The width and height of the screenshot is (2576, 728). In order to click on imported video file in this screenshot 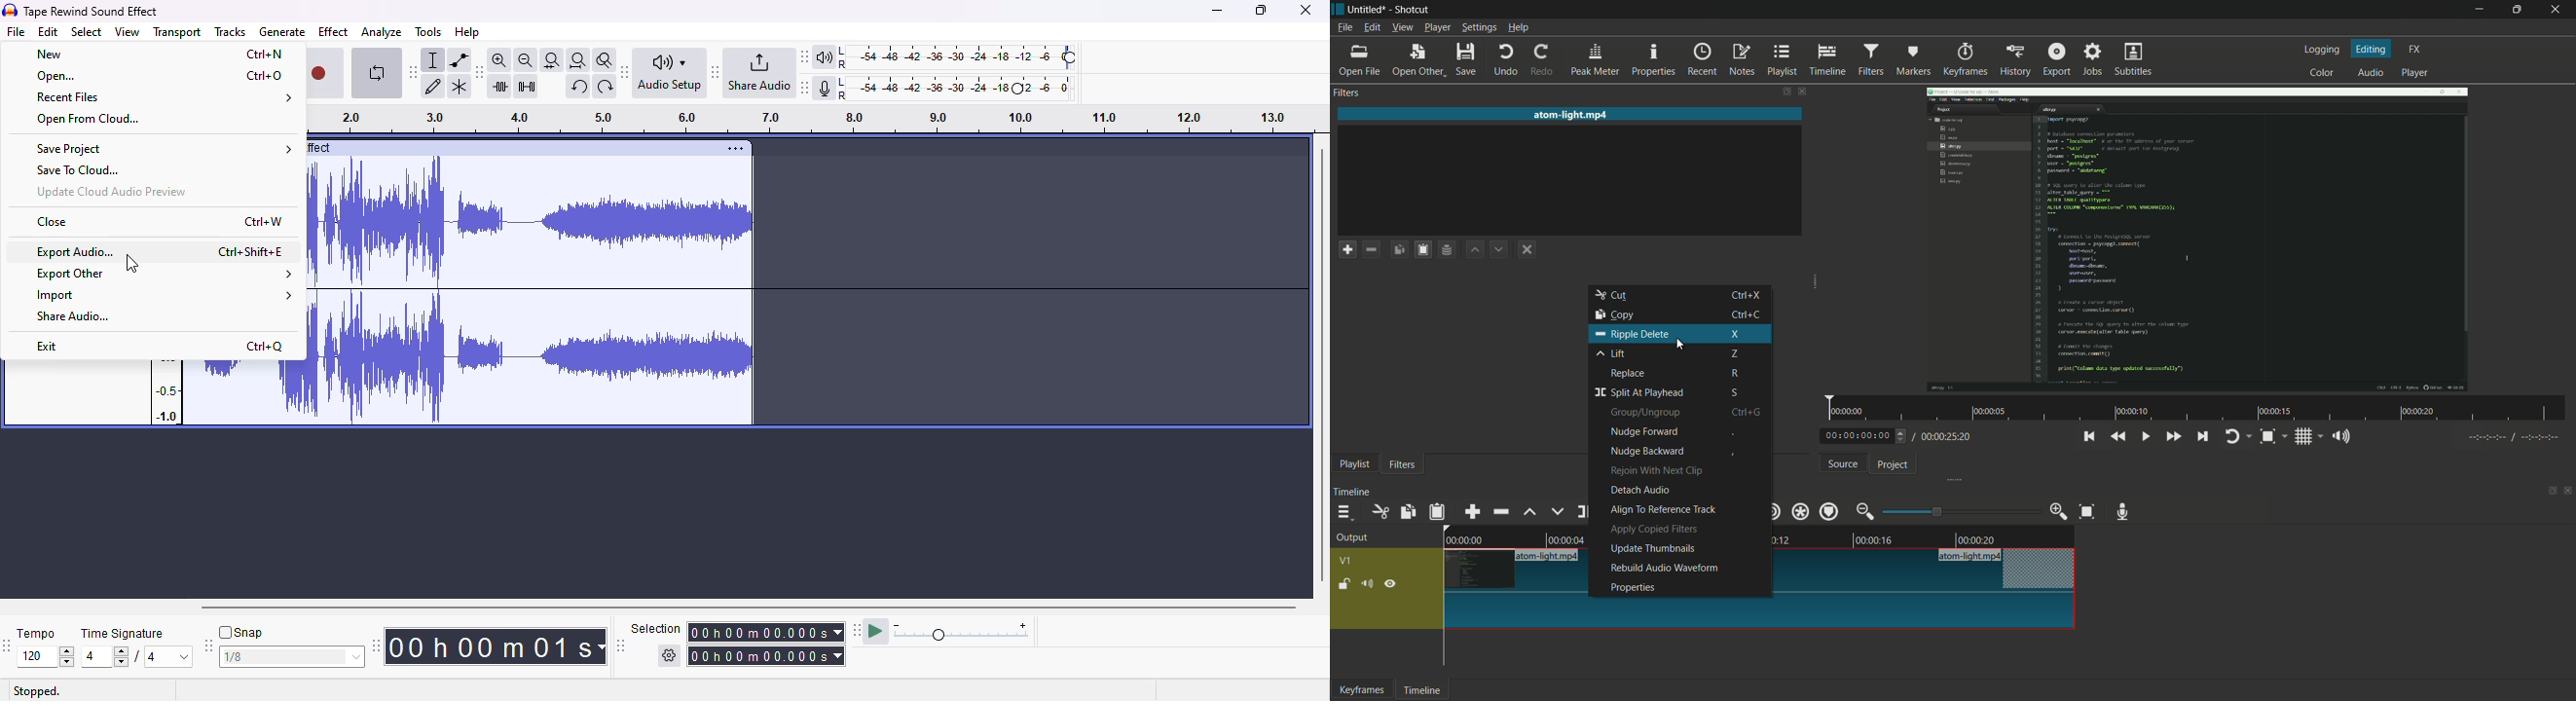, I will do `click(2199, 238)`.